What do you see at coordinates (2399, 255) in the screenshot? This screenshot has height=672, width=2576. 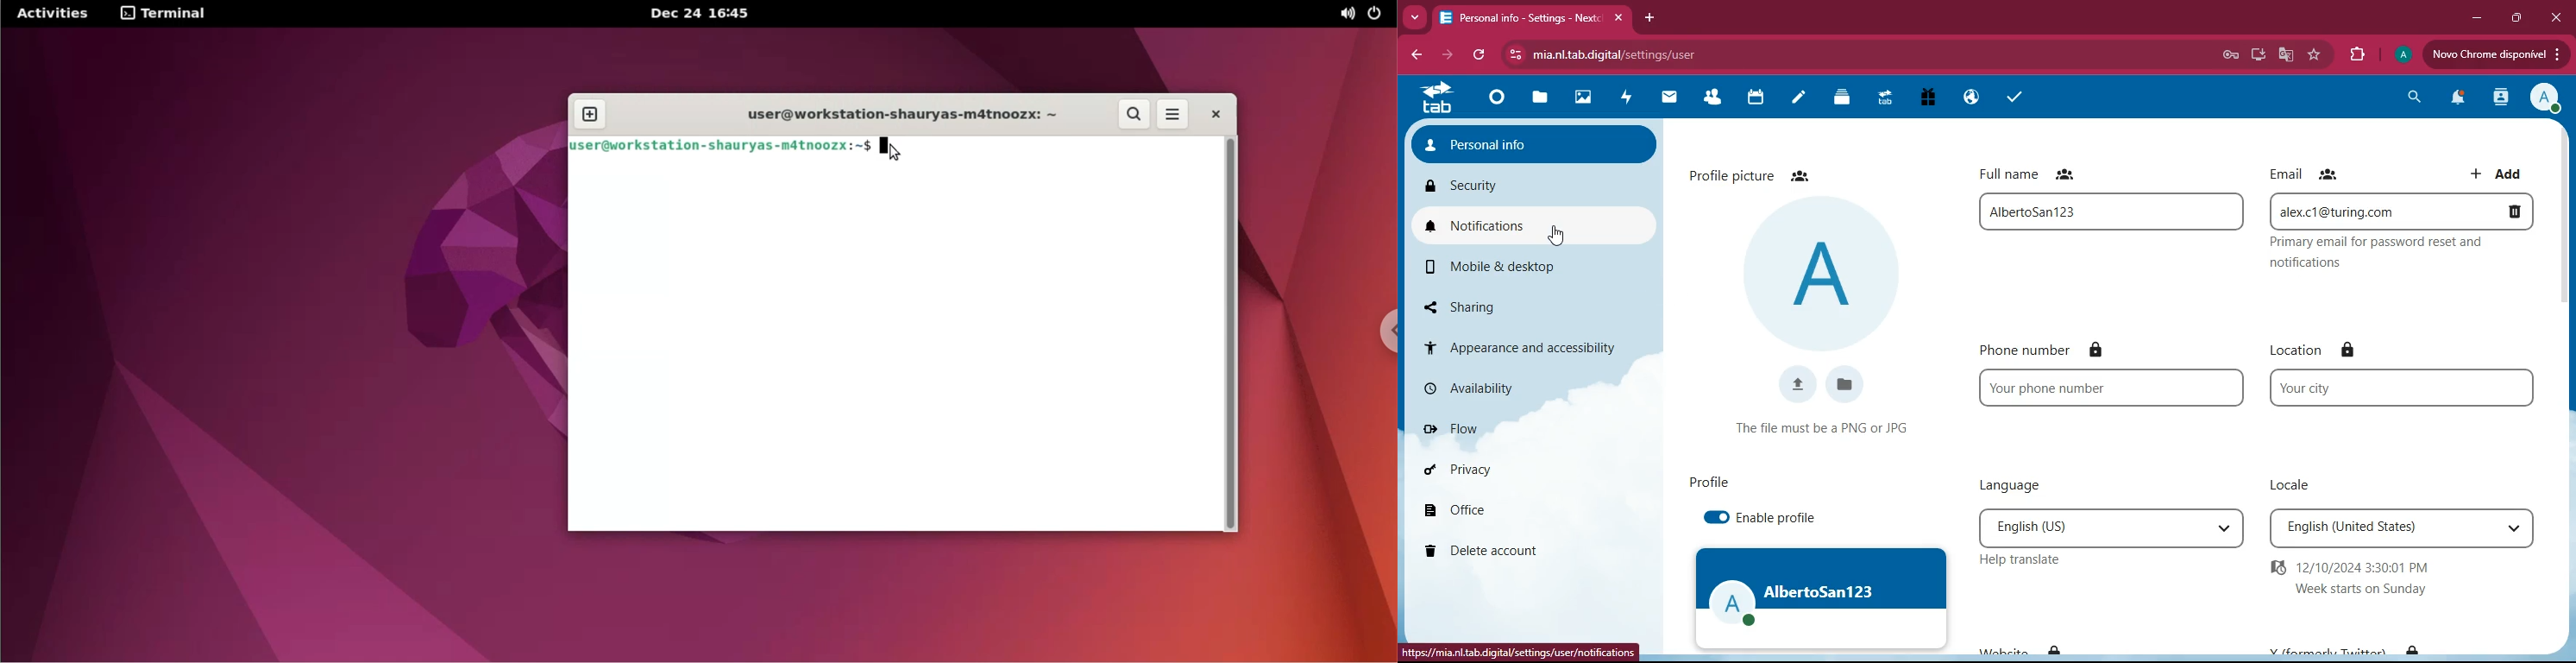 I see `description` at bounding box center [2399, 255].